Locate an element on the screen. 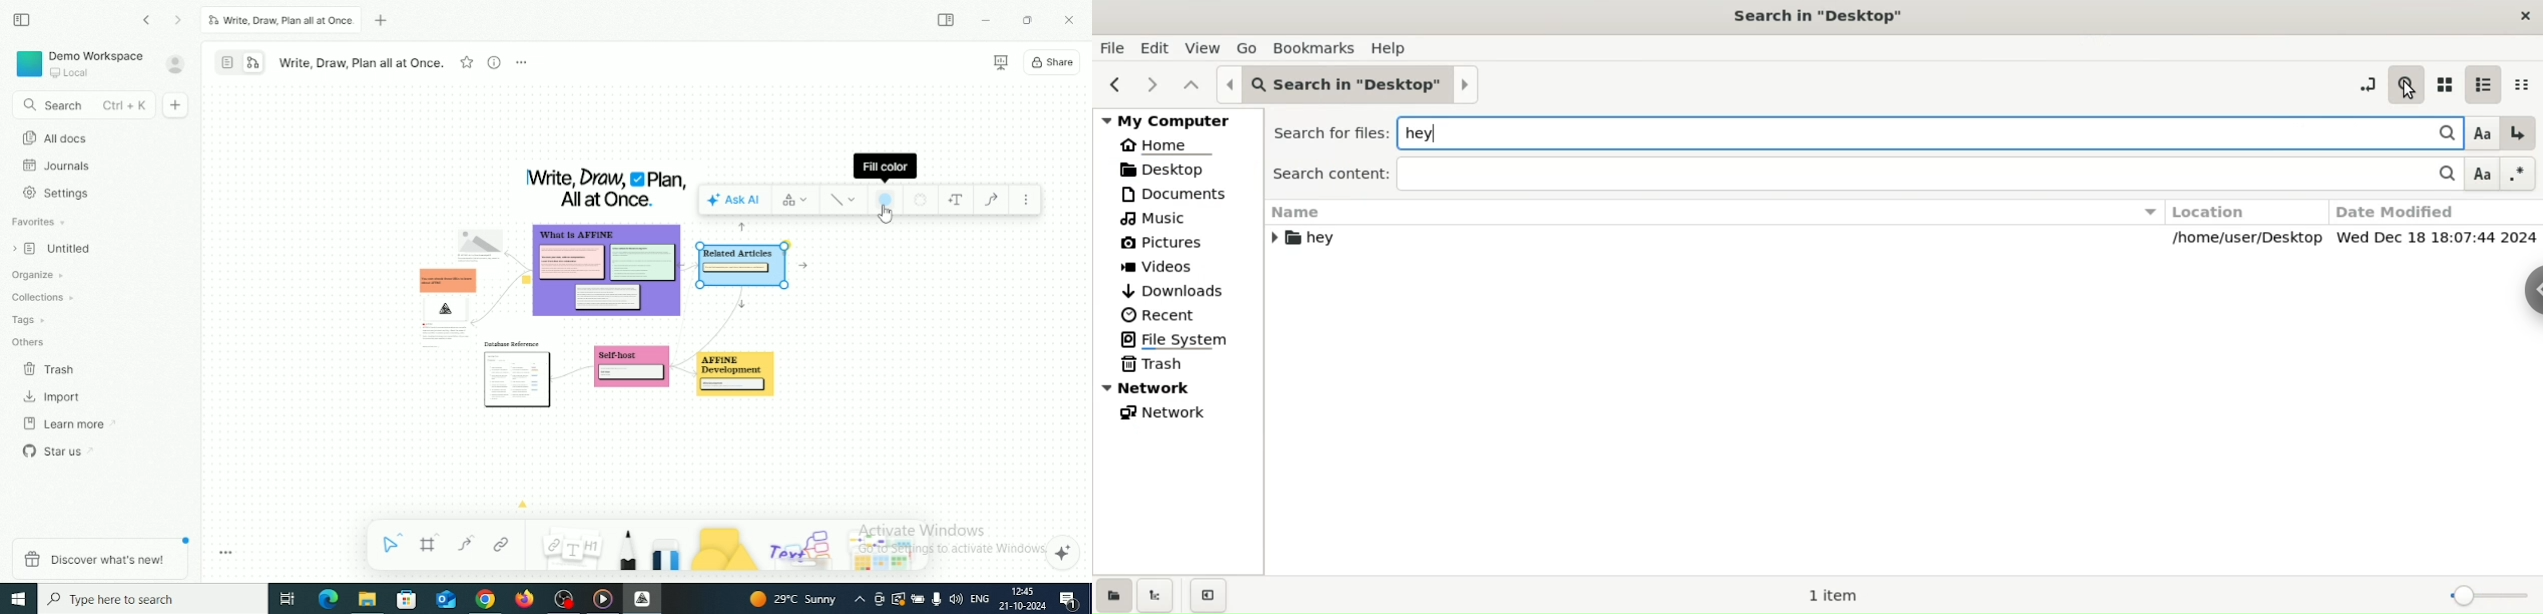 This screenshot has height=616, width=2548. Meet Now is located at coordinates (880, 599).